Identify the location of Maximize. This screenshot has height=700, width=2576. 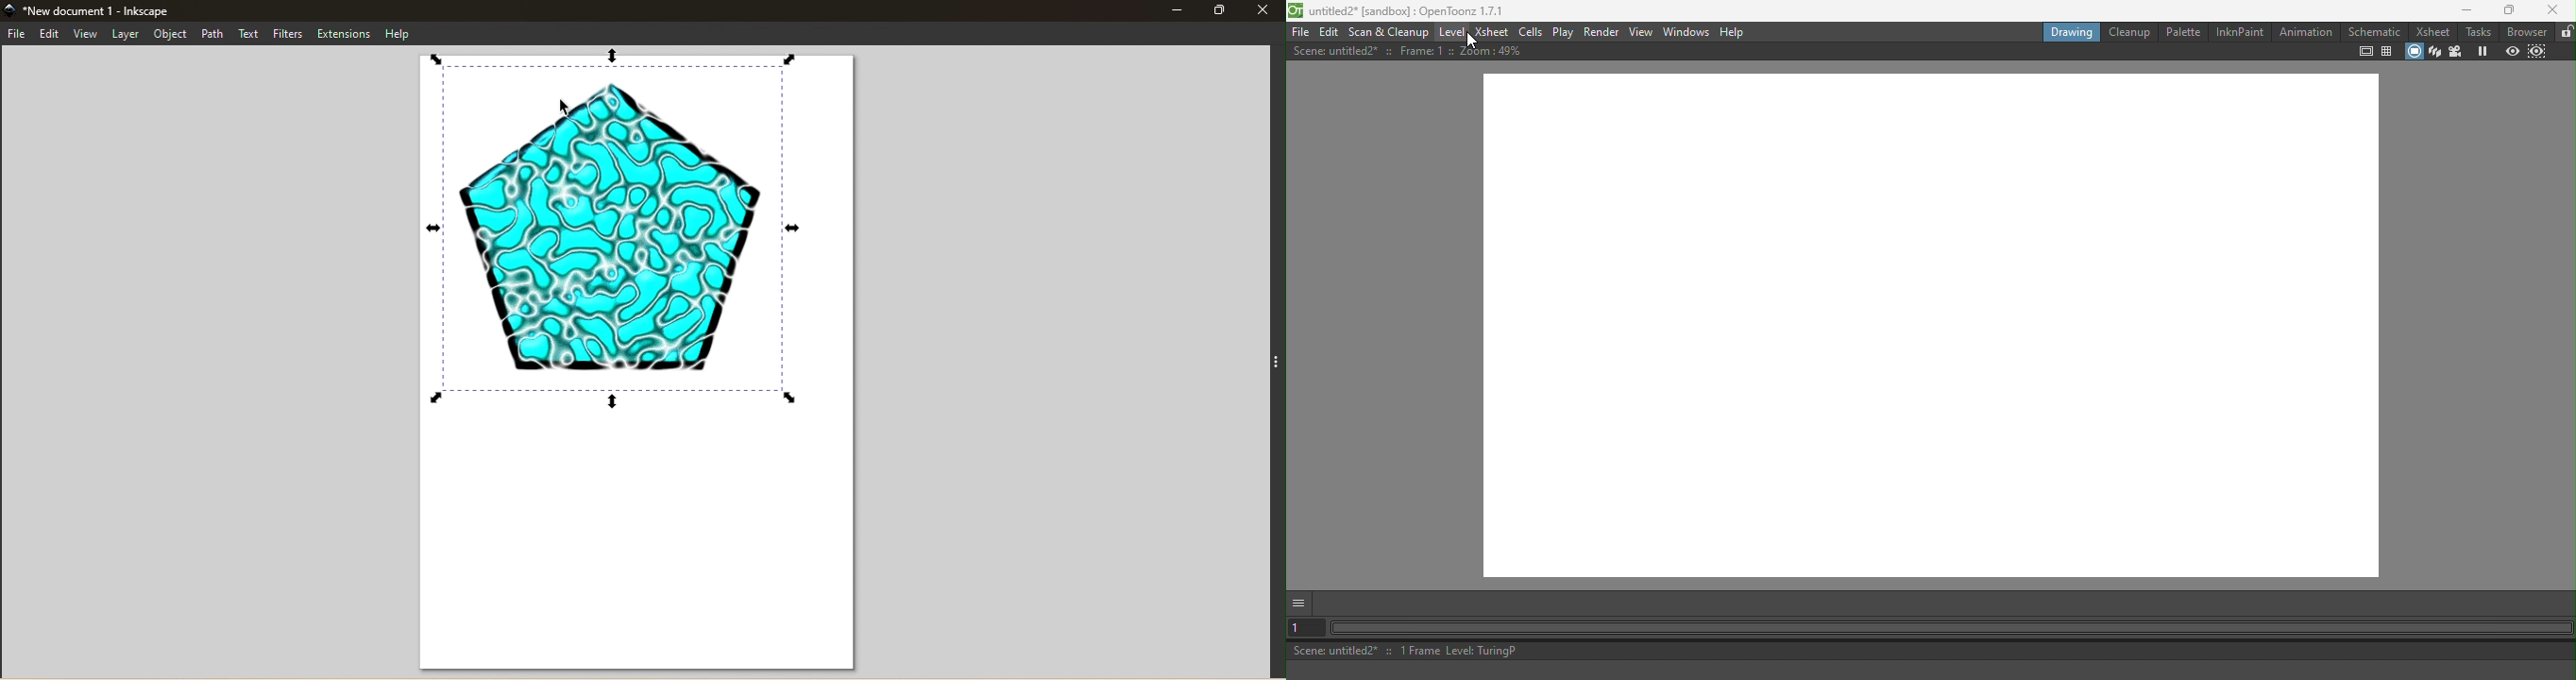
(1219, 9).